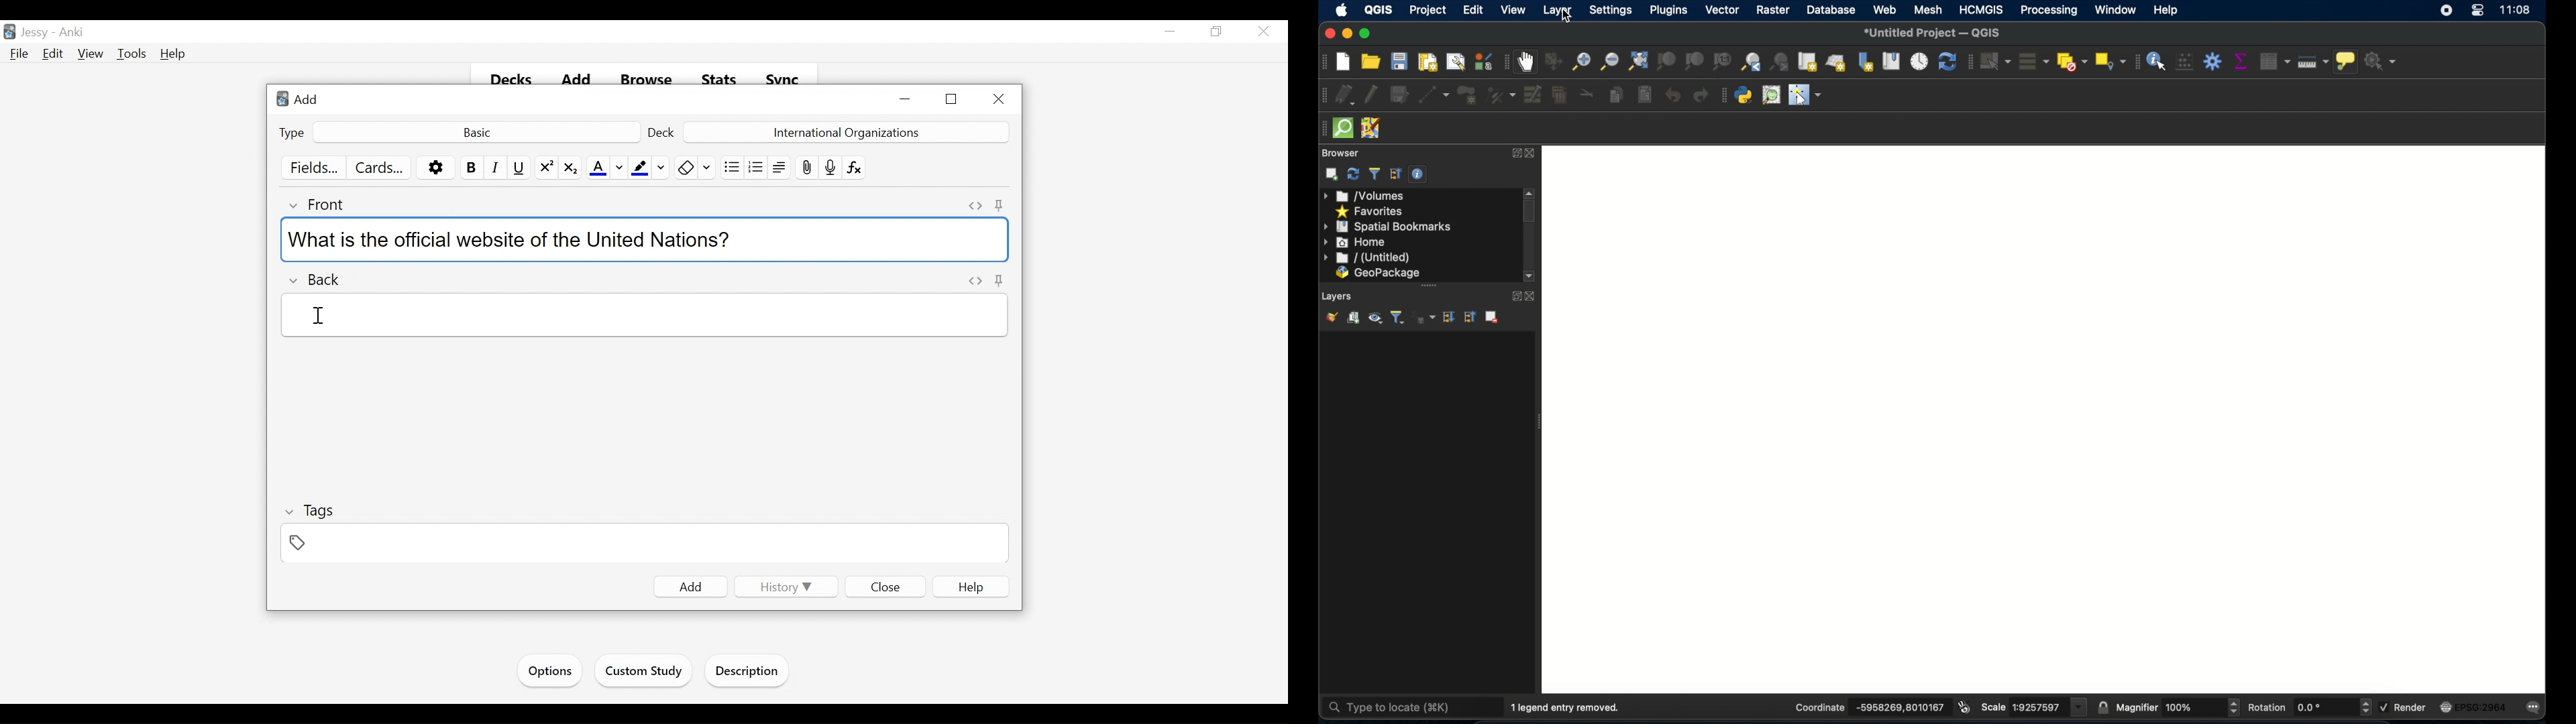 The height and width of the screenshot is (728, 2576). What do you see at coordinates (2365, 707) in the screenshot?
I see `Increase or decrease` at bounding box center [2365, 707].